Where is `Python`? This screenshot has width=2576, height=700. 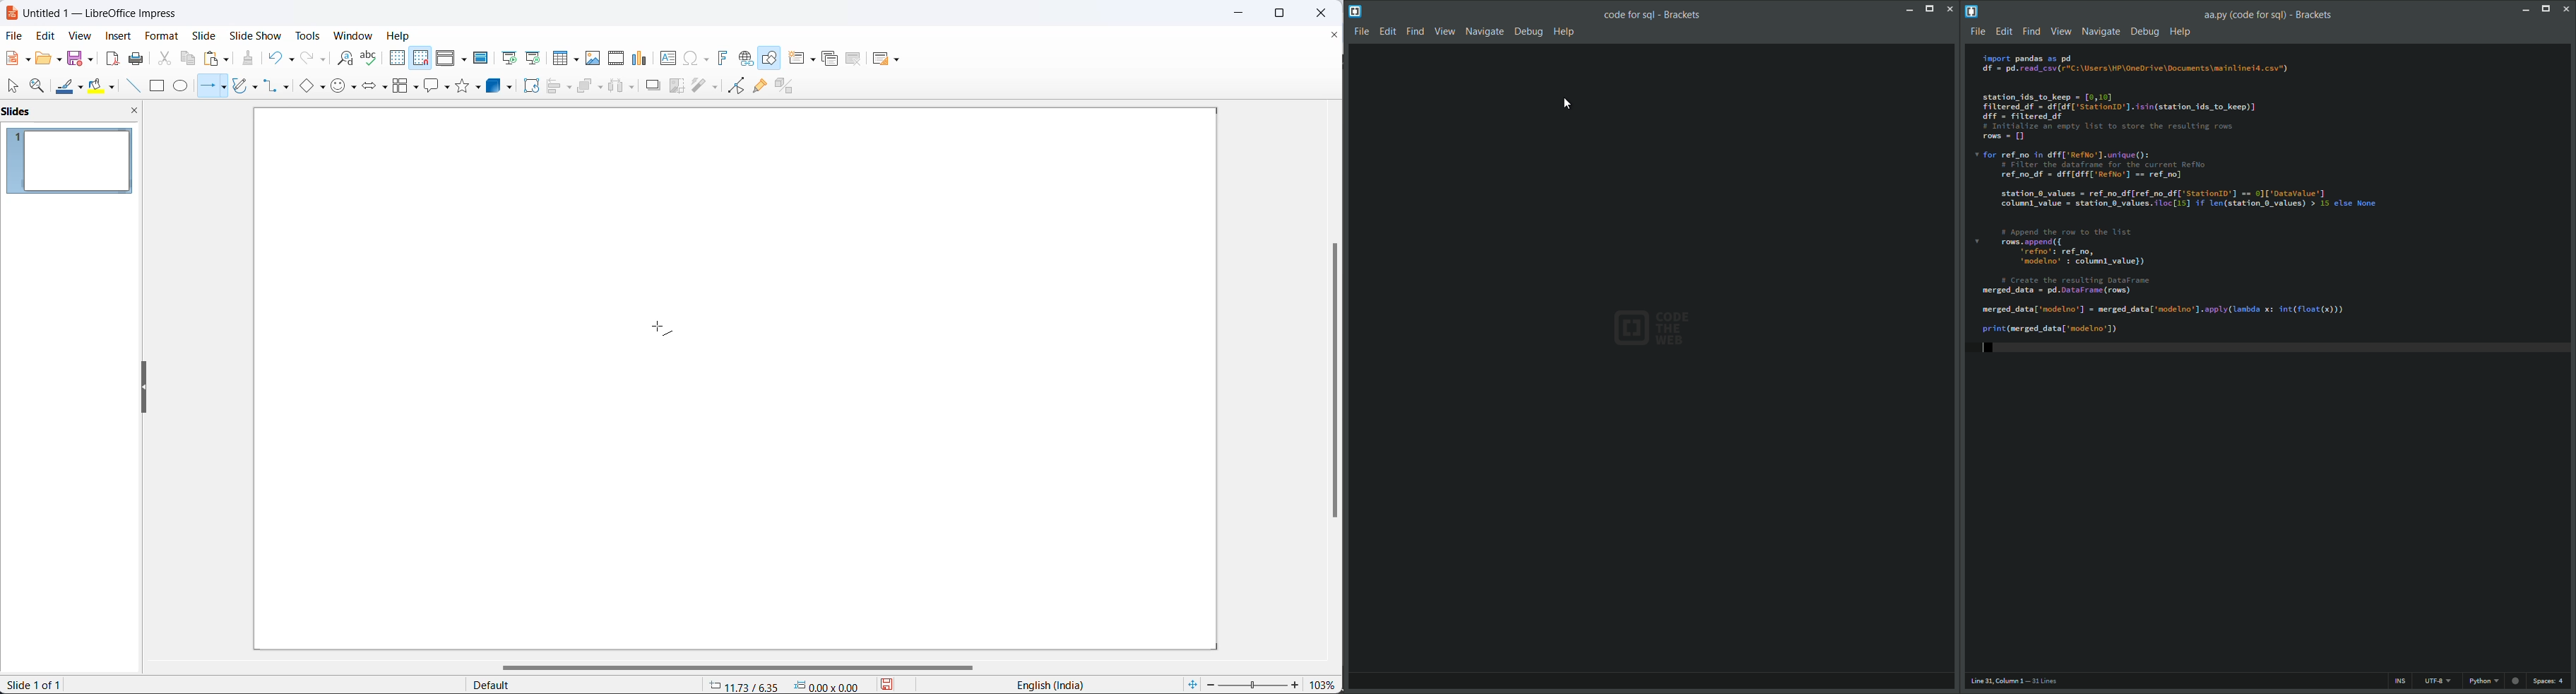
Python is located at coordinates (2482, 682).